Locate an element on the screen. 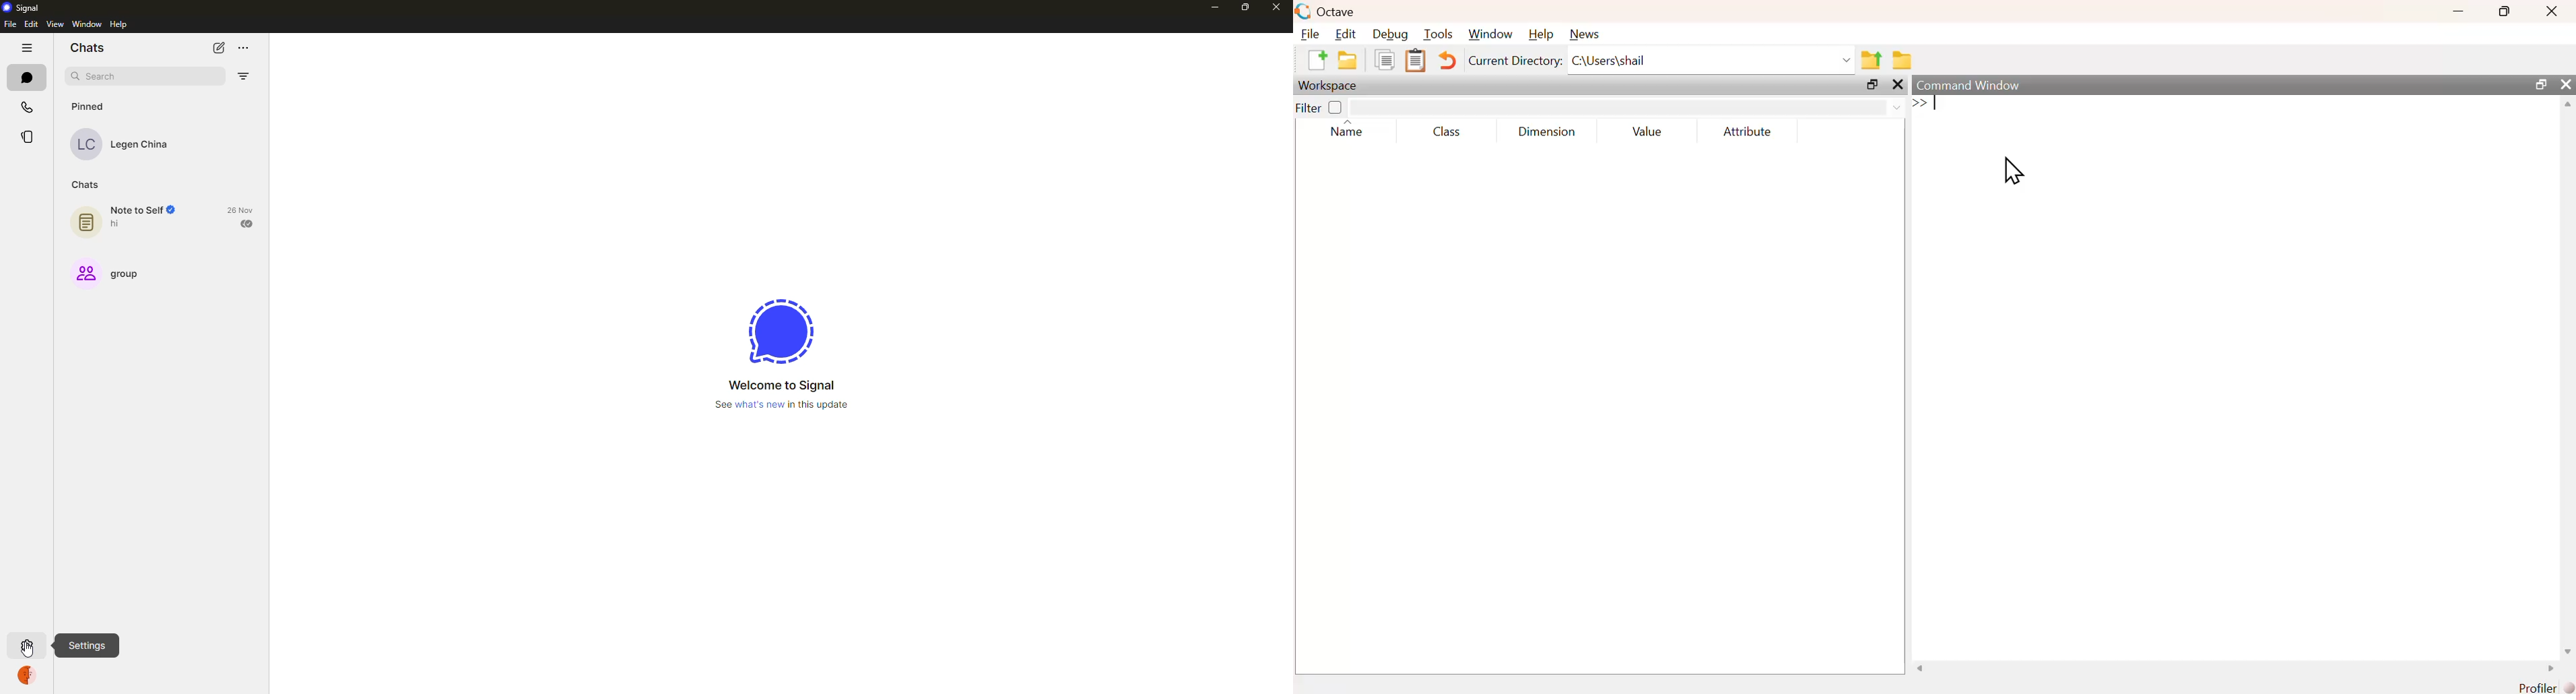 This screenshot has width=2576, height=700. calls is located at coordinates (26, 104).